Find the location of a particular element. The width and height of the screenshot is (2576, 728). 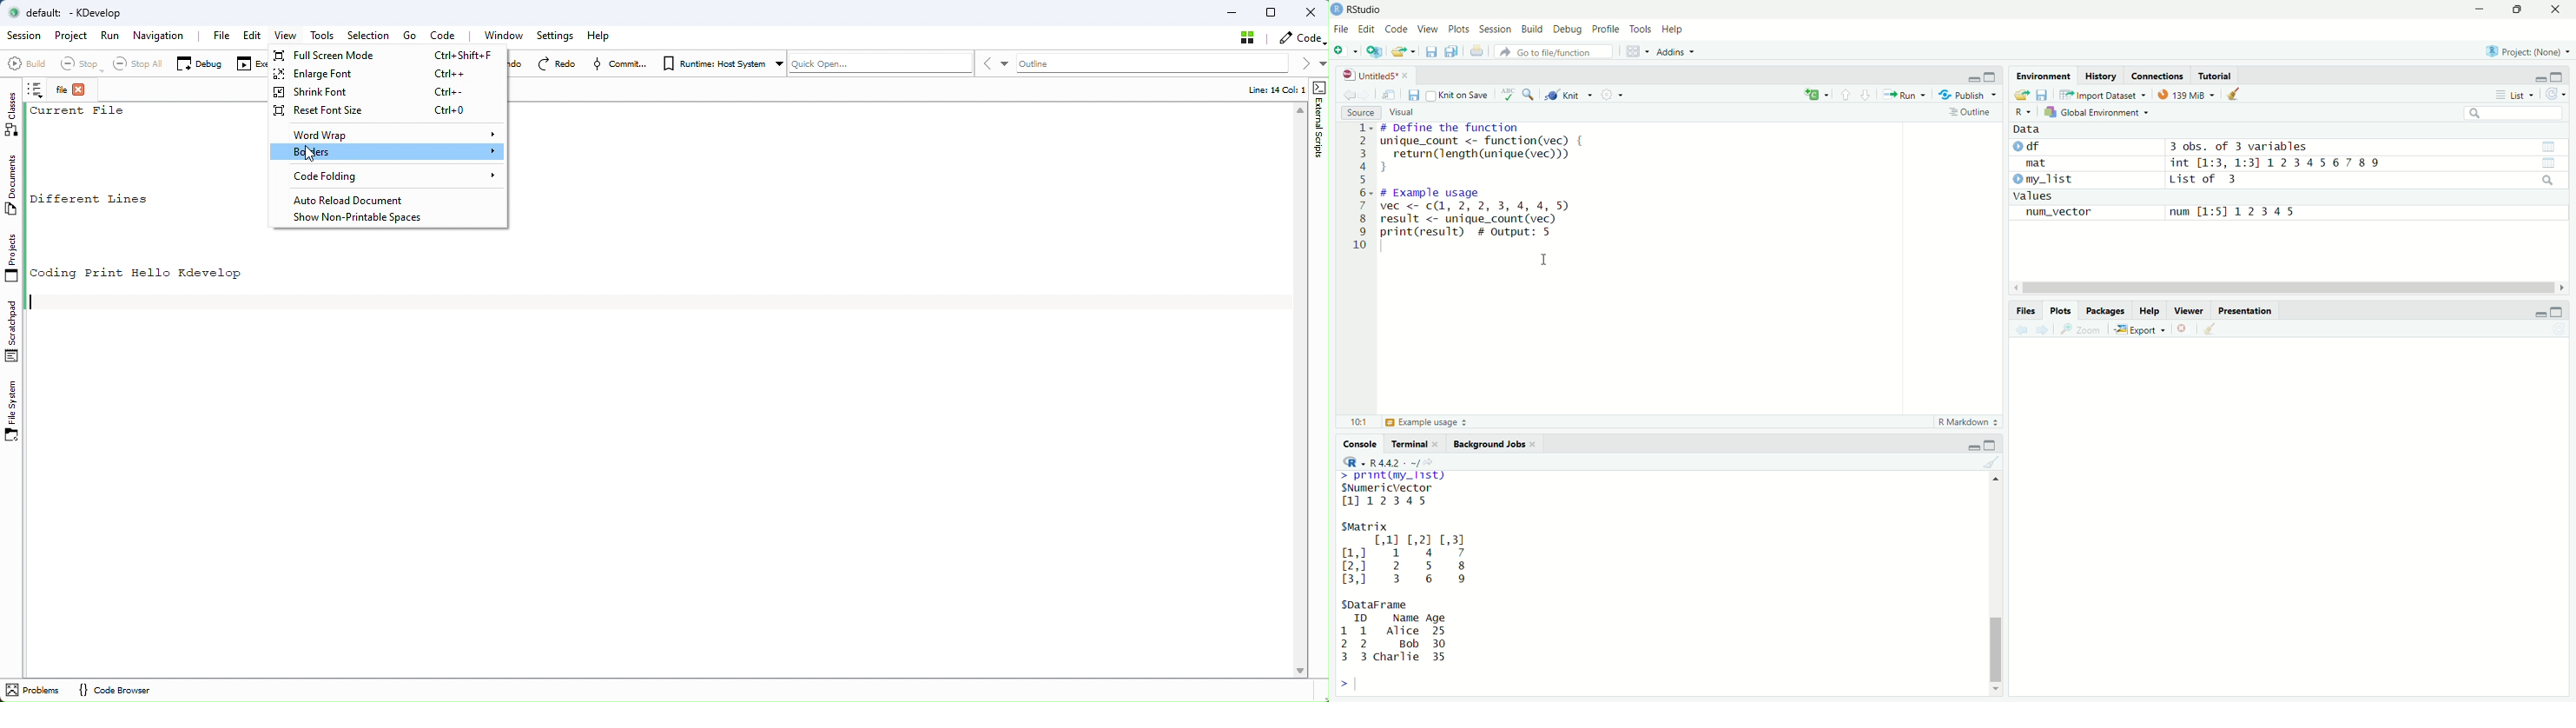

Source is located at coordinates (1359, 112).